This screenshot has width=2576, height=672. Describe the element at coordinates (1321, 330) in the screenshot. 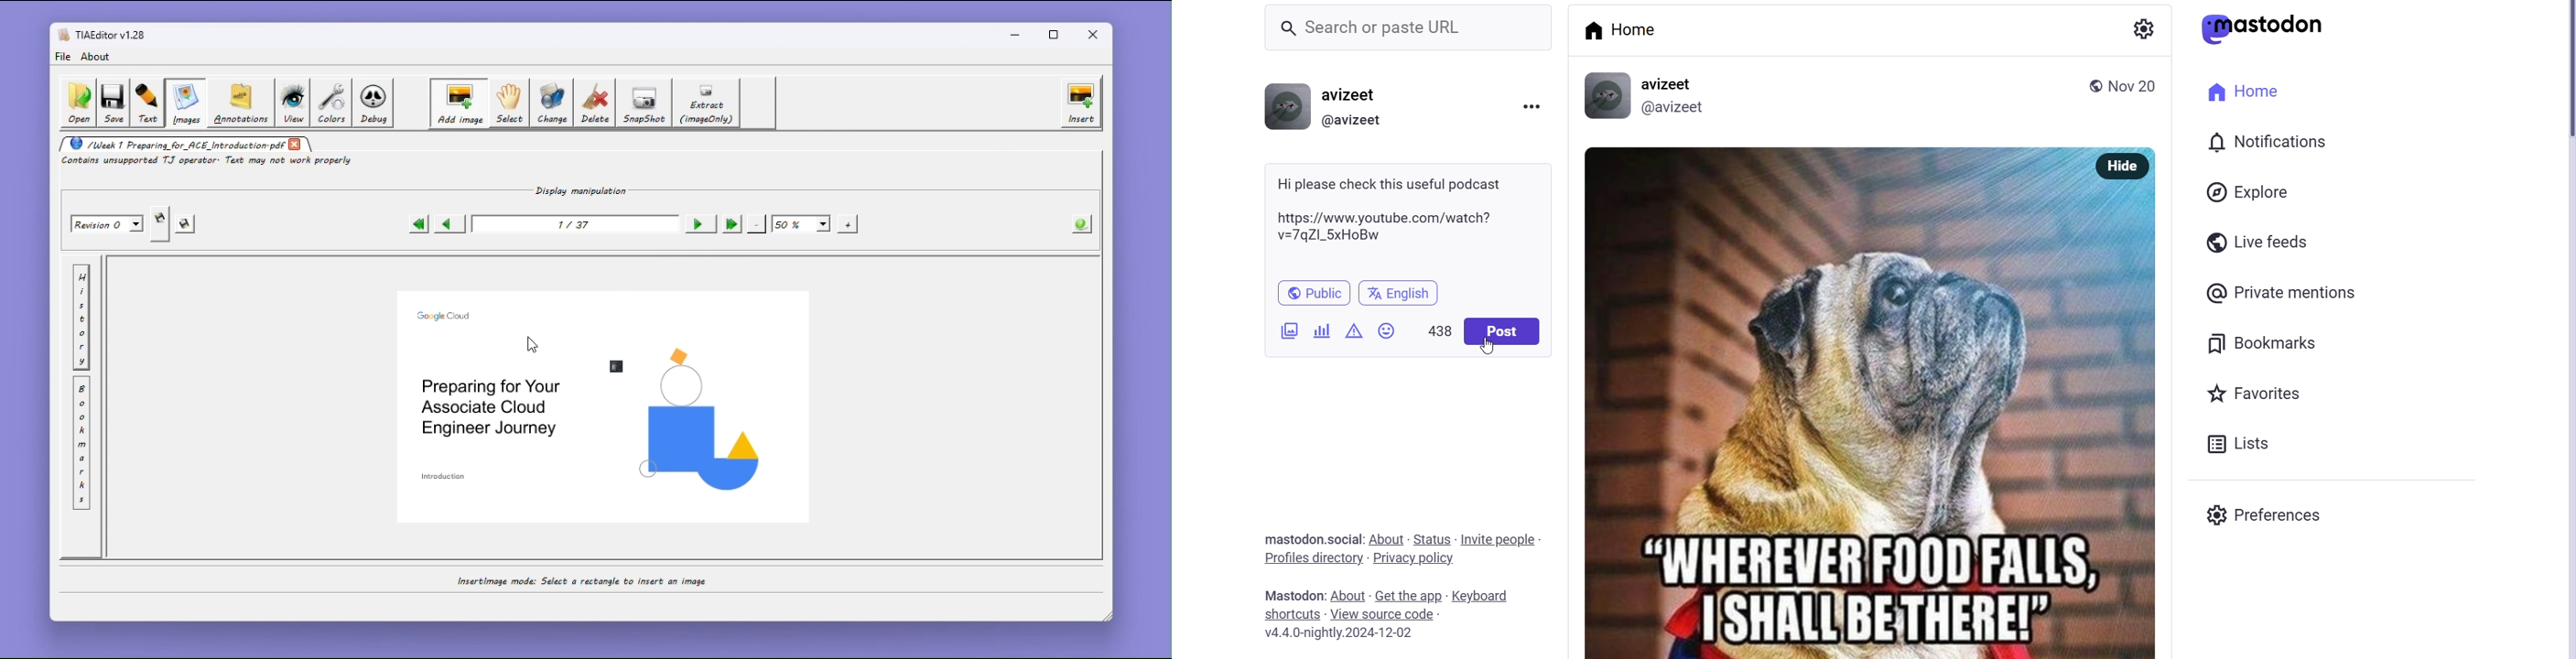

I see `add poll` at that location.